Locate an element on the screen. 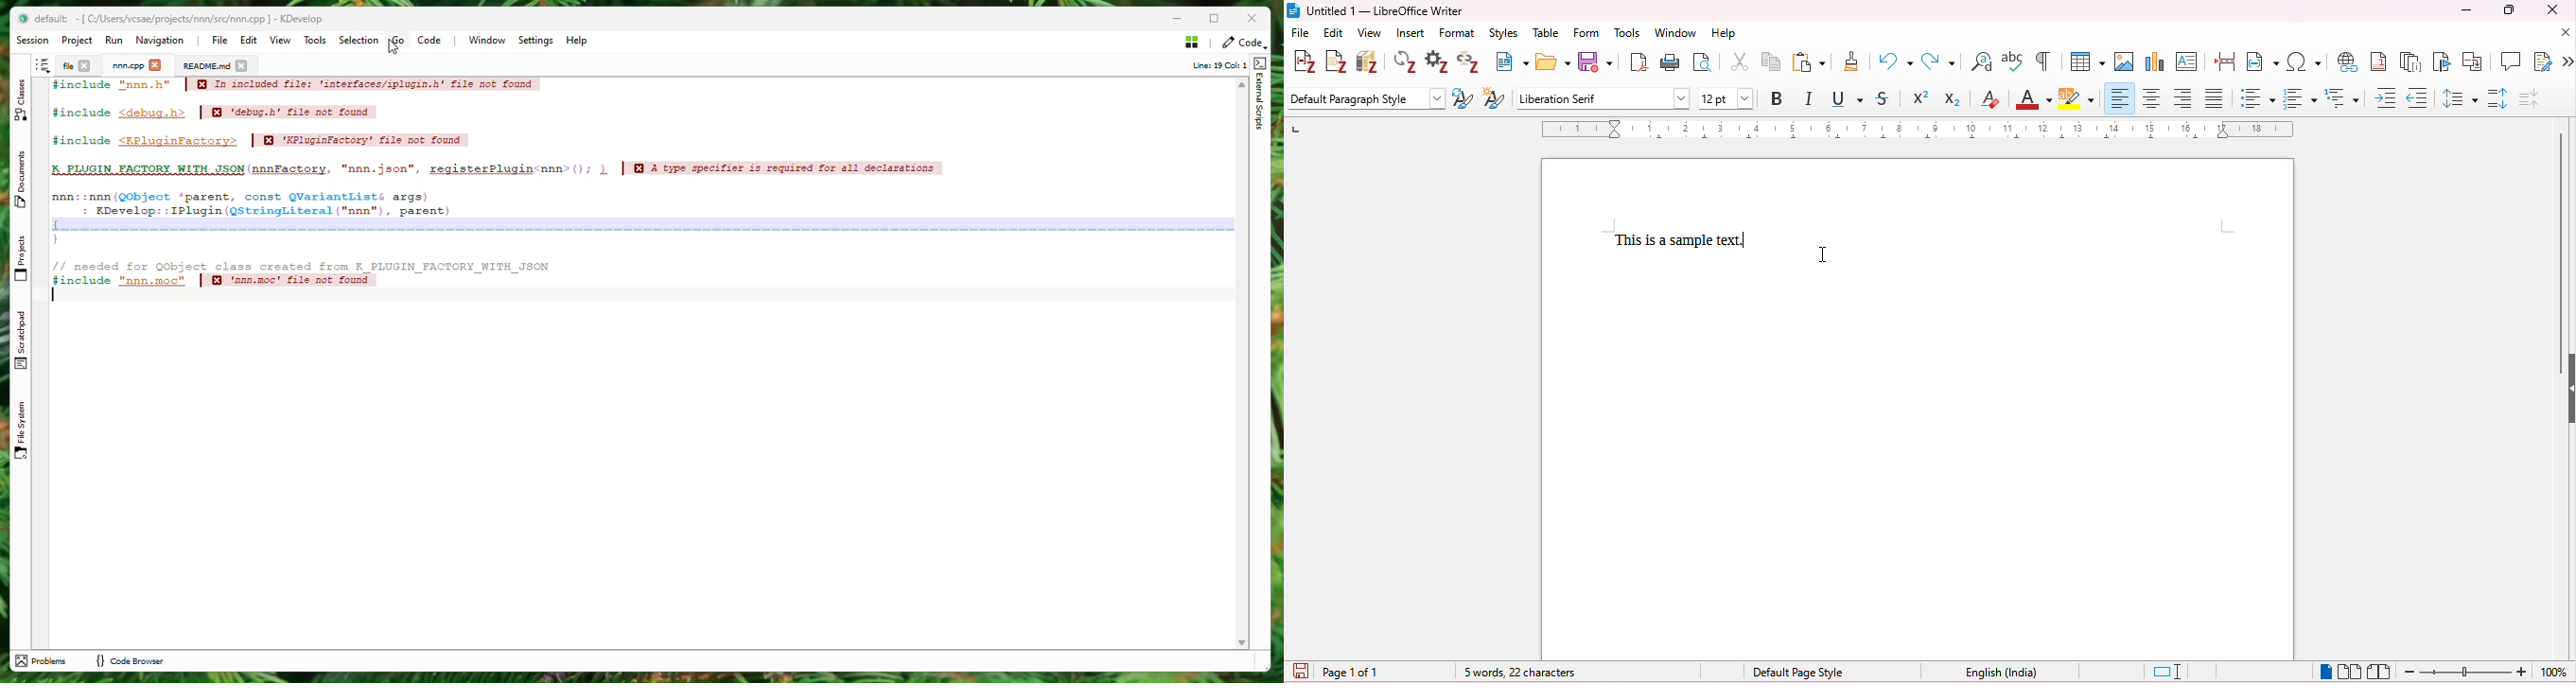 The height and width of the screenshot is (700, 2576). cursor is located at coordinates (1824, 255).